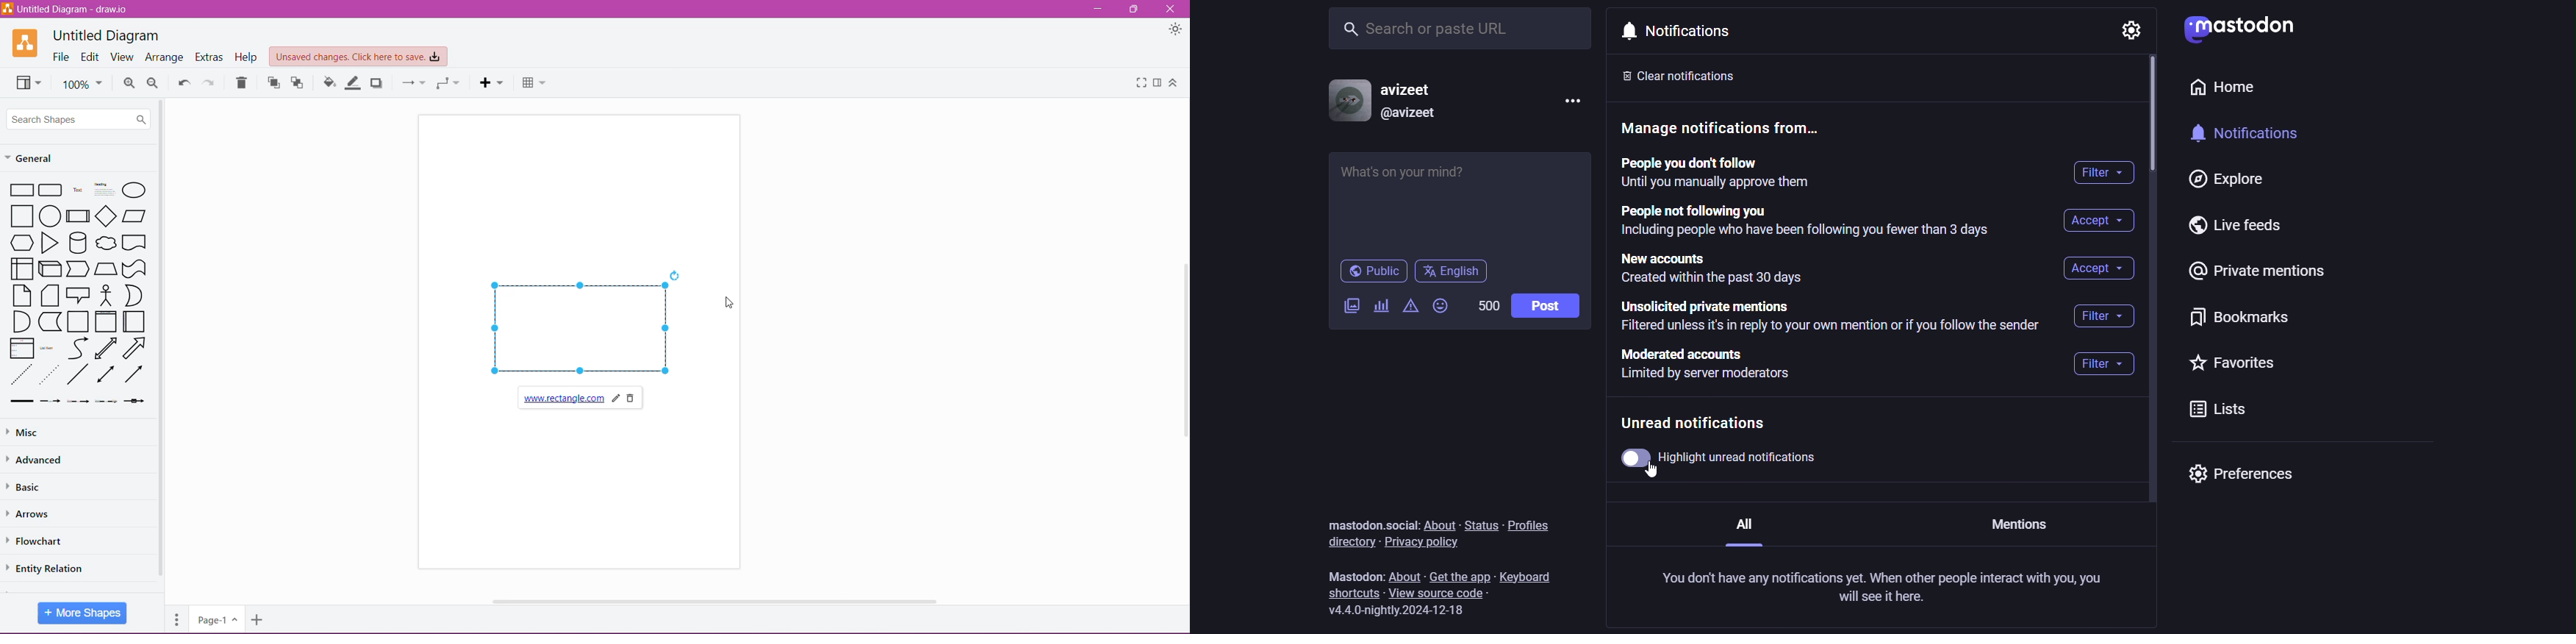 The image size is (2576, 644). What do you see at coordinates (2098, 221) in the screenshot?
I see `accept` at bounding box center [2098, 221].